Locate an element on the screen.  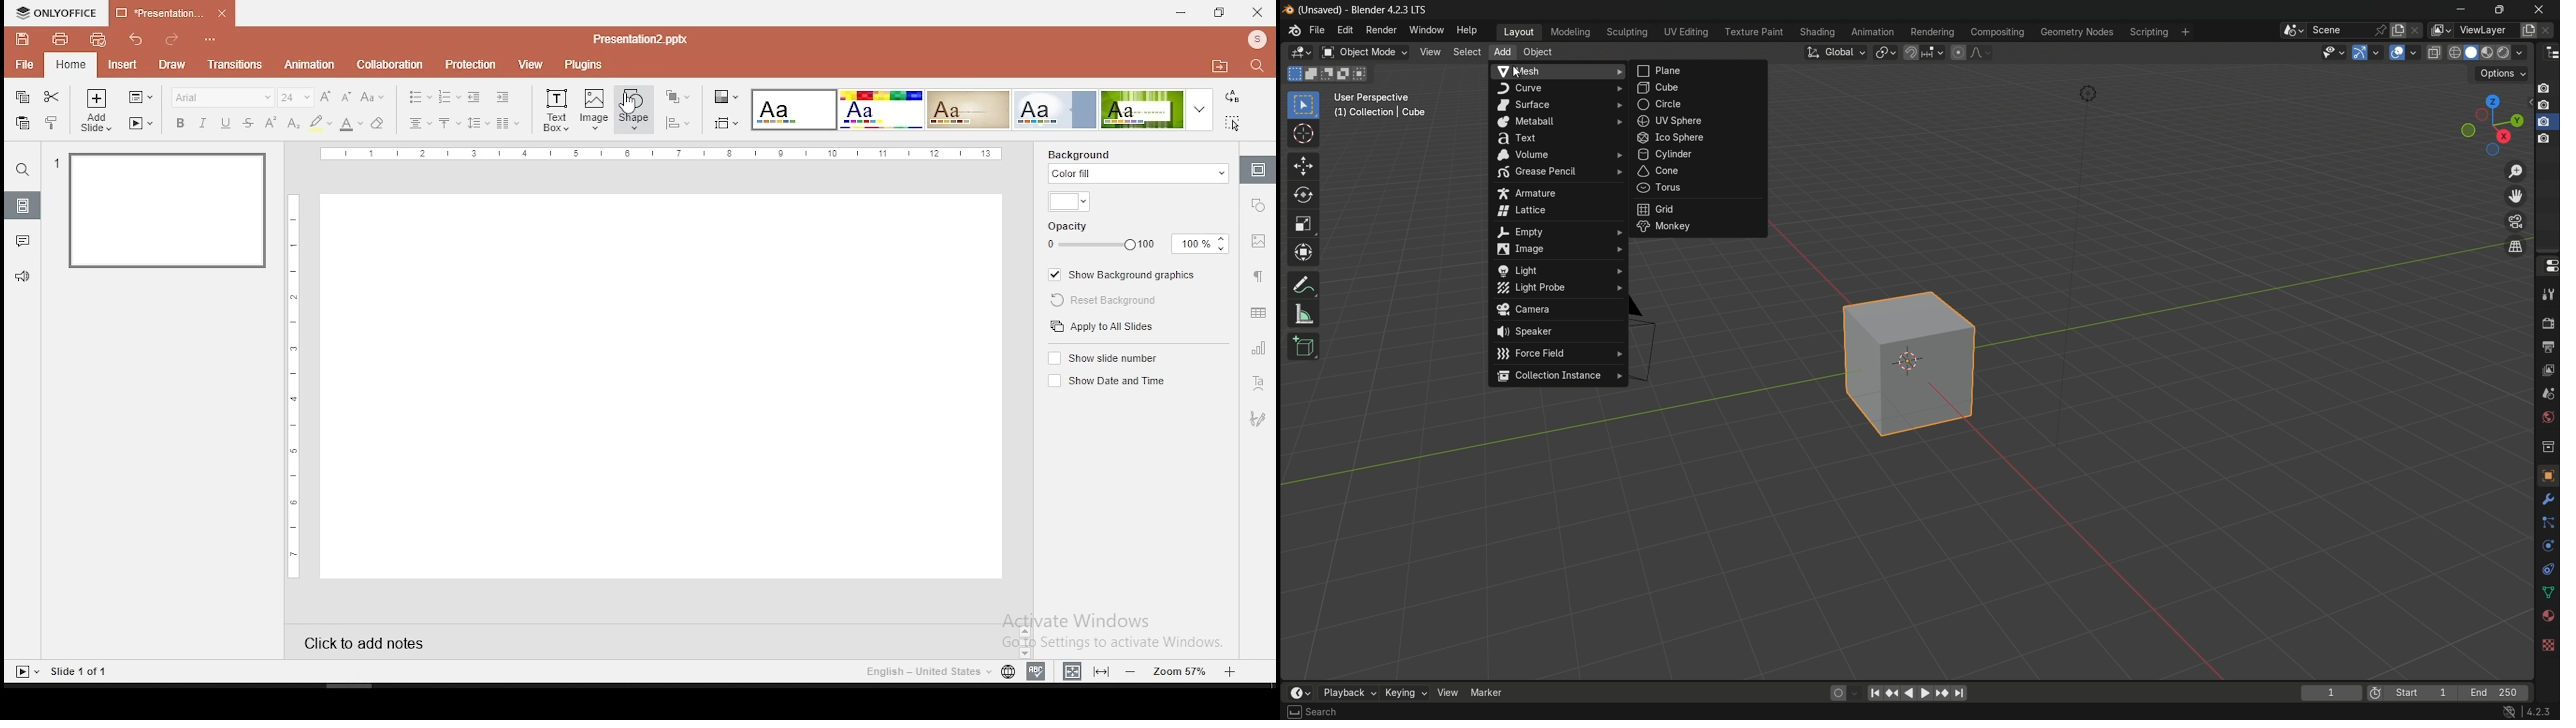
collaboration is located at coordinates (389, 64).